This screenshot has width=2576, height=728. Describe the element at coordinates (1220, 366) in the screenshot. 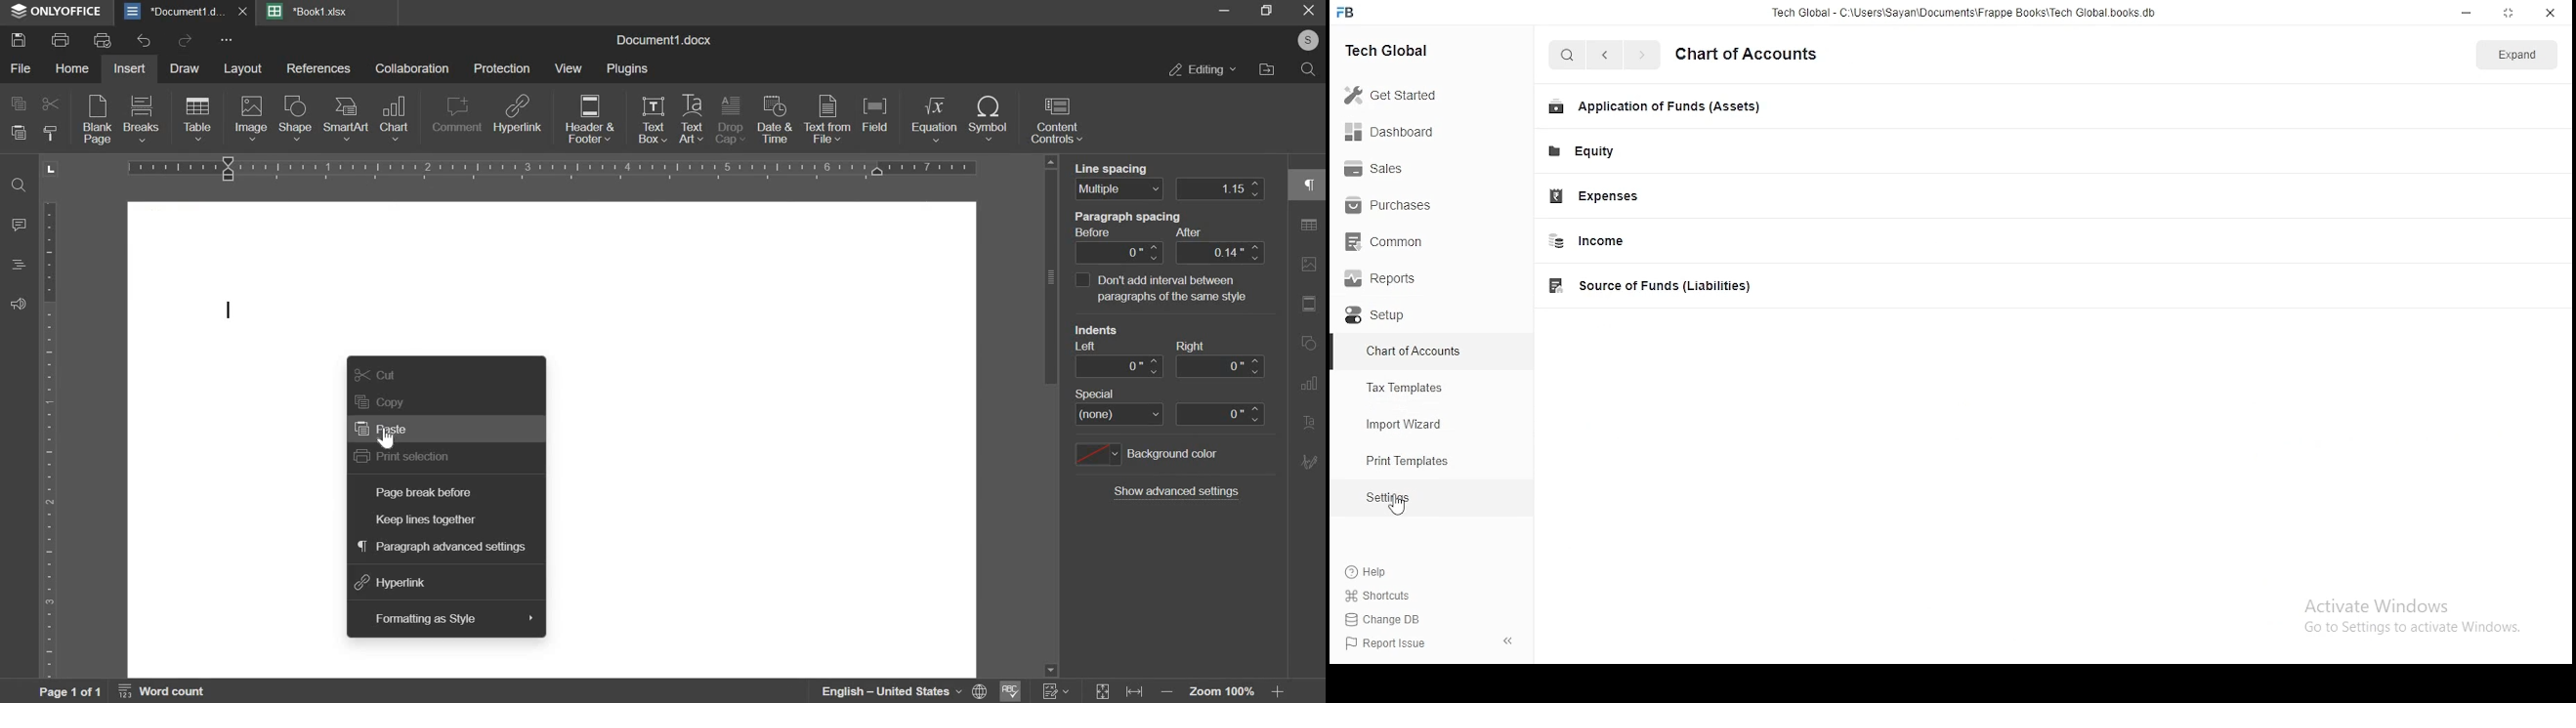

I see `right` at that location.